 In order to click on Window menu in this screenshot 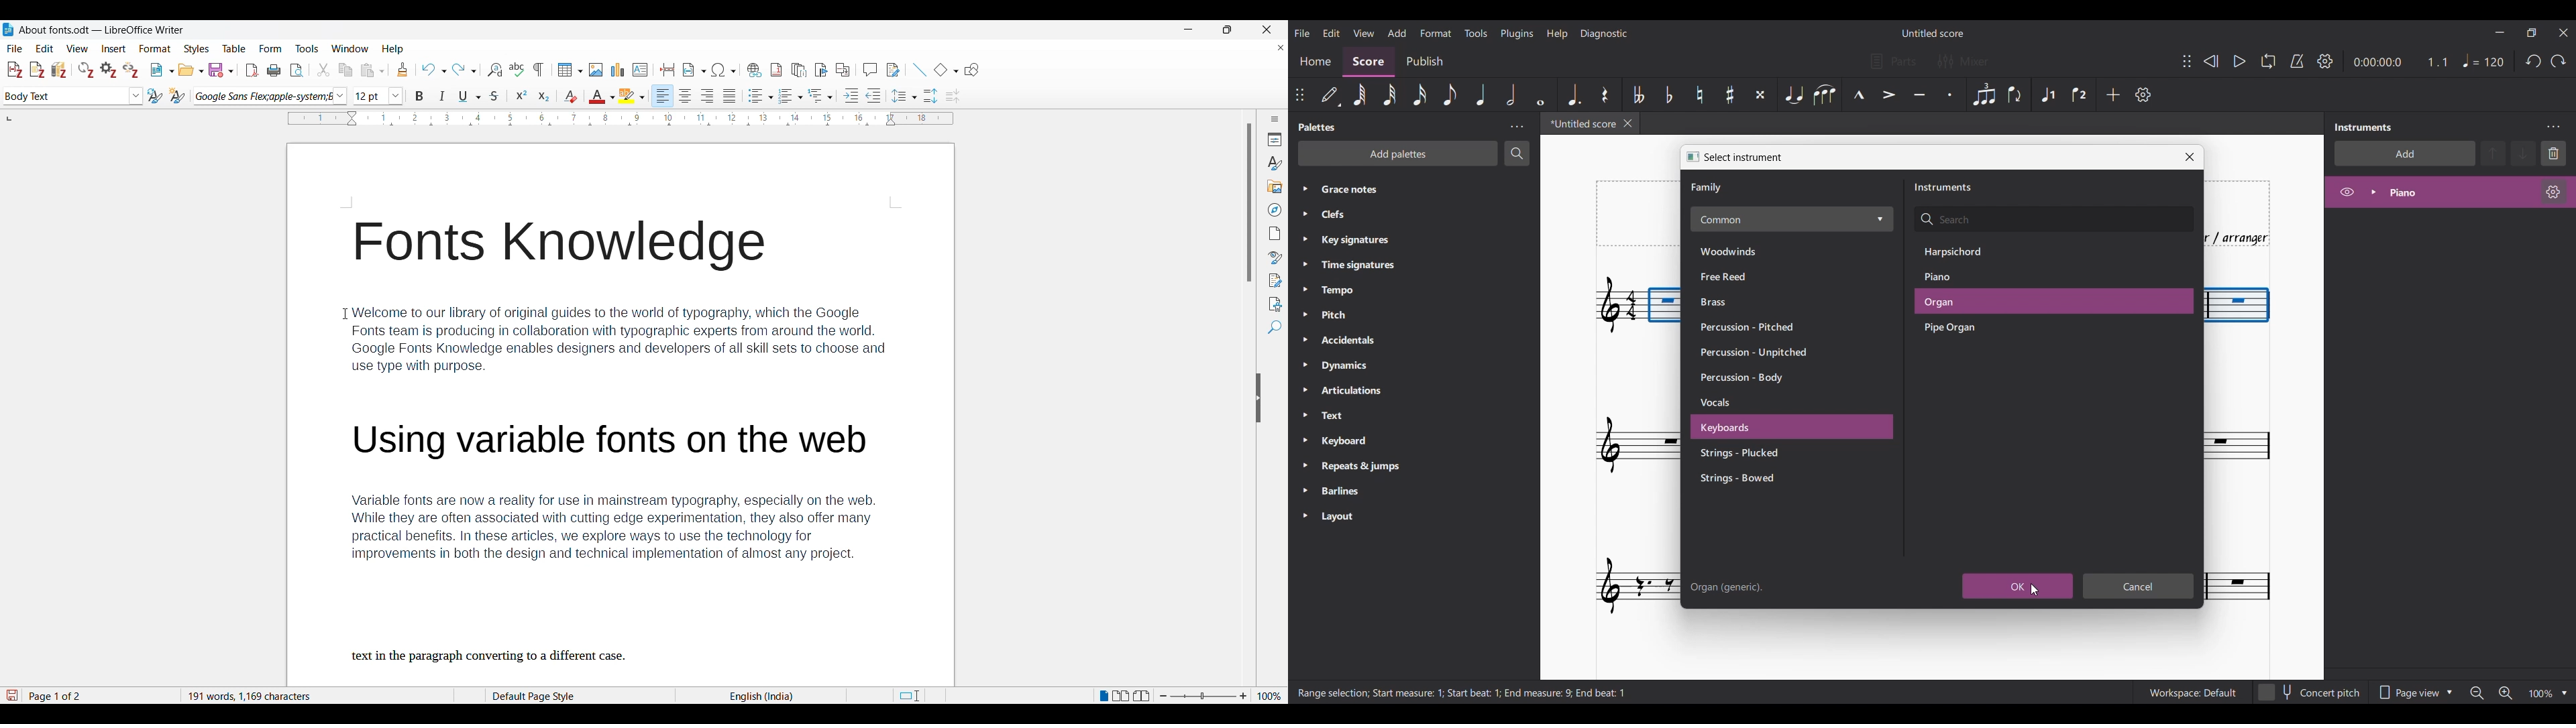, I will do `click(350, 49)`.